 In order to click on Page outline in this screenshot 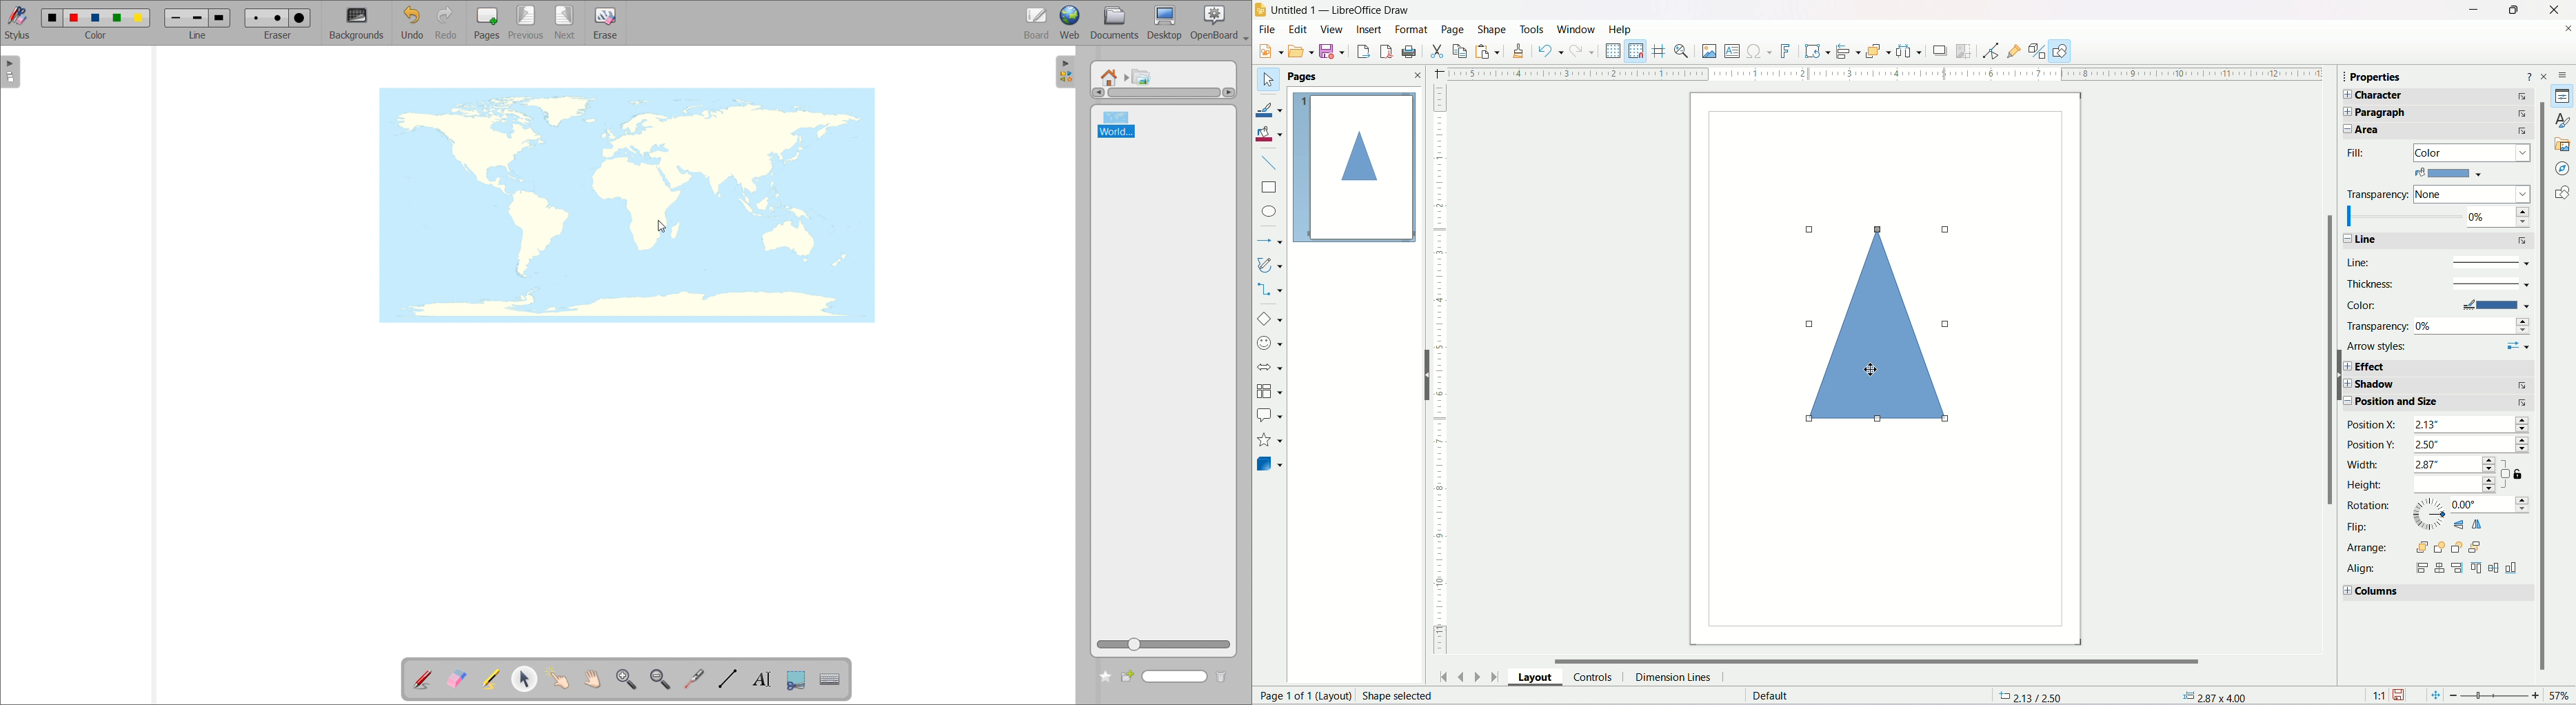, I will do `click(1355, 167)`.